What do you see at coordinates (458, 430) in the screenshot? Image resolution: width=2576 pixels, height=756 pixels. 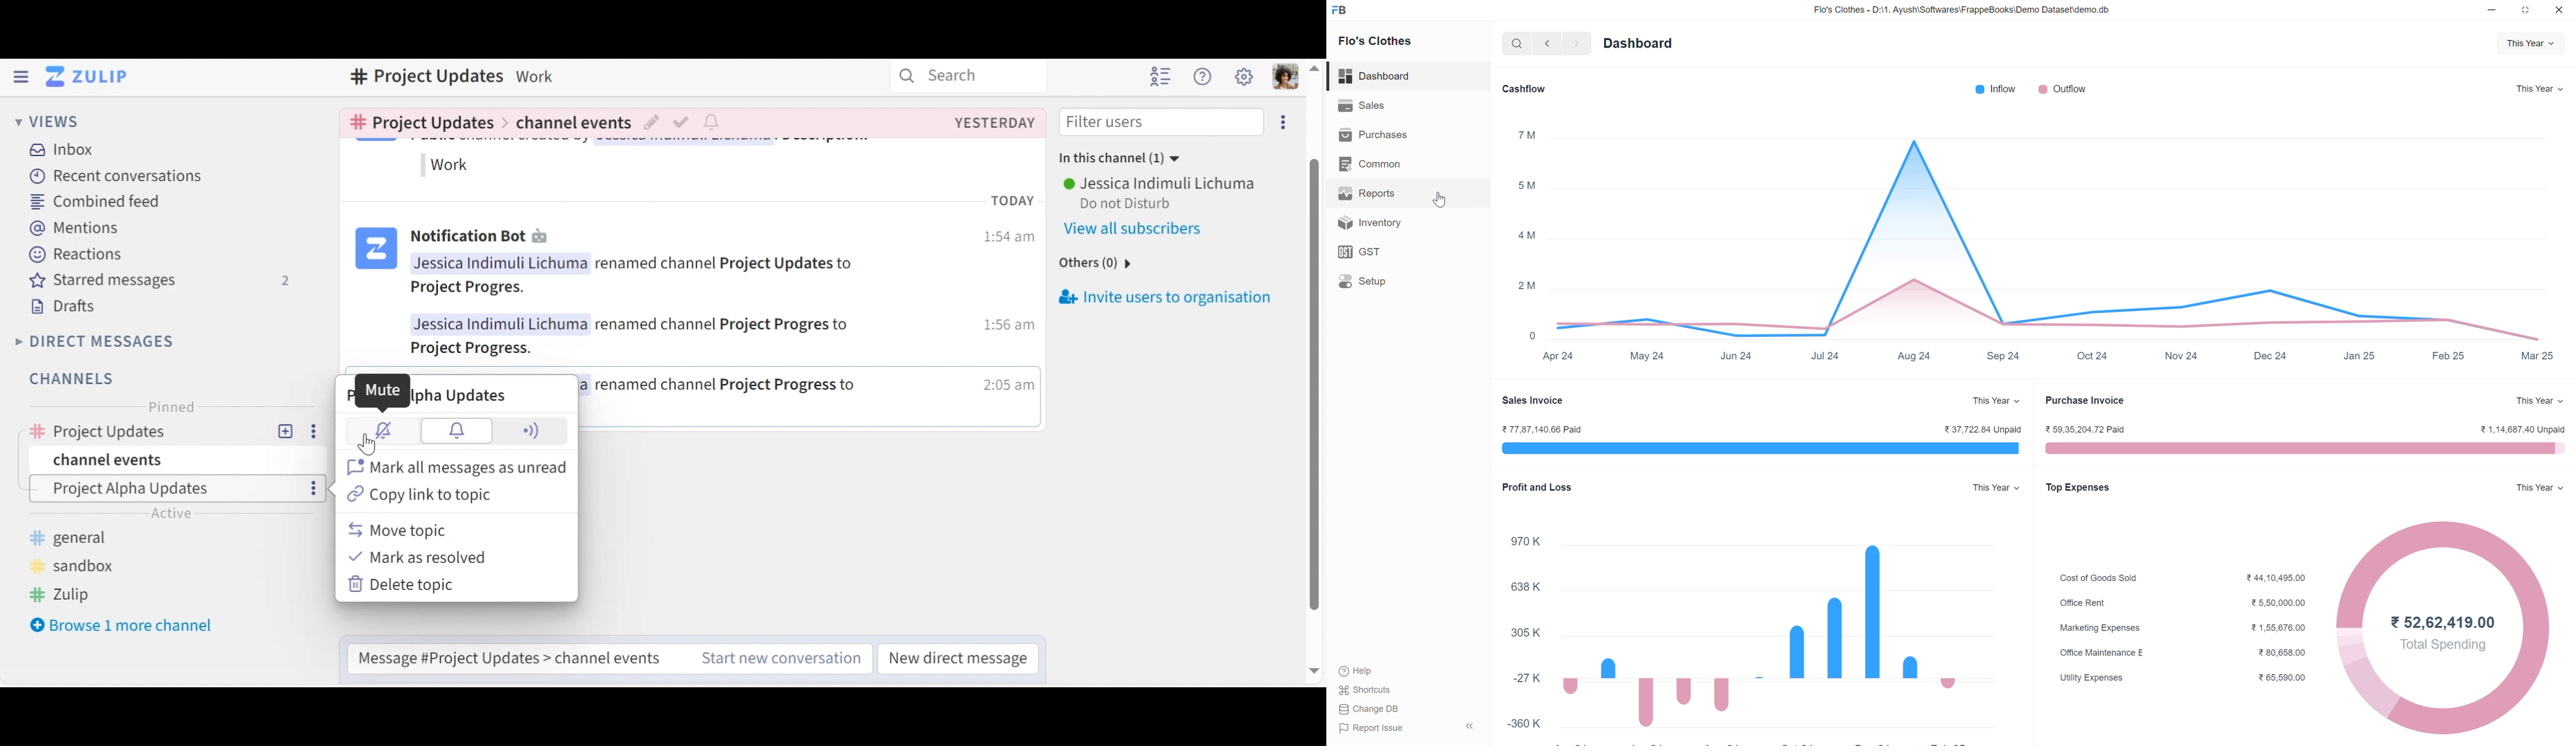 I see `unmute` at bounding box center [458, 430].